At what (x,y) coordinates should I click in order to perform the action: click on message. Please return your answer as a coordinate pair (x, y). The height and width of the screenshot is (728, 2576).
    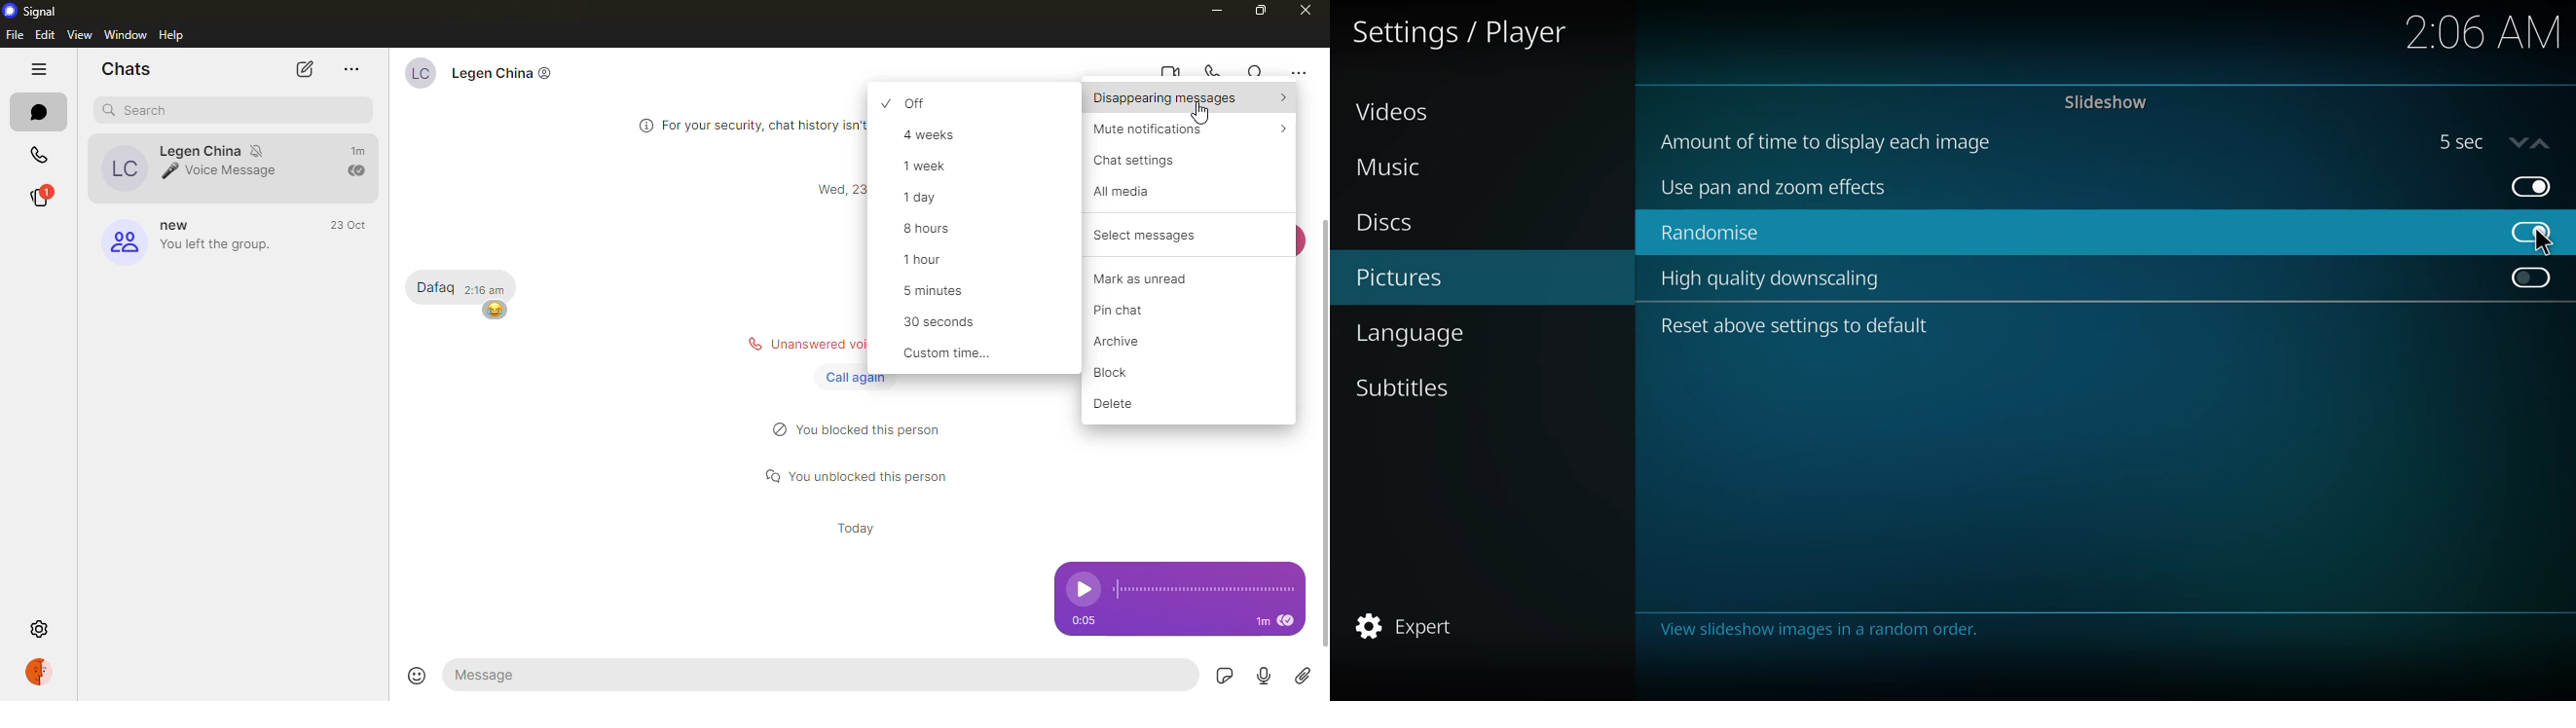
    Looking at the image, I should click on (536, 674).